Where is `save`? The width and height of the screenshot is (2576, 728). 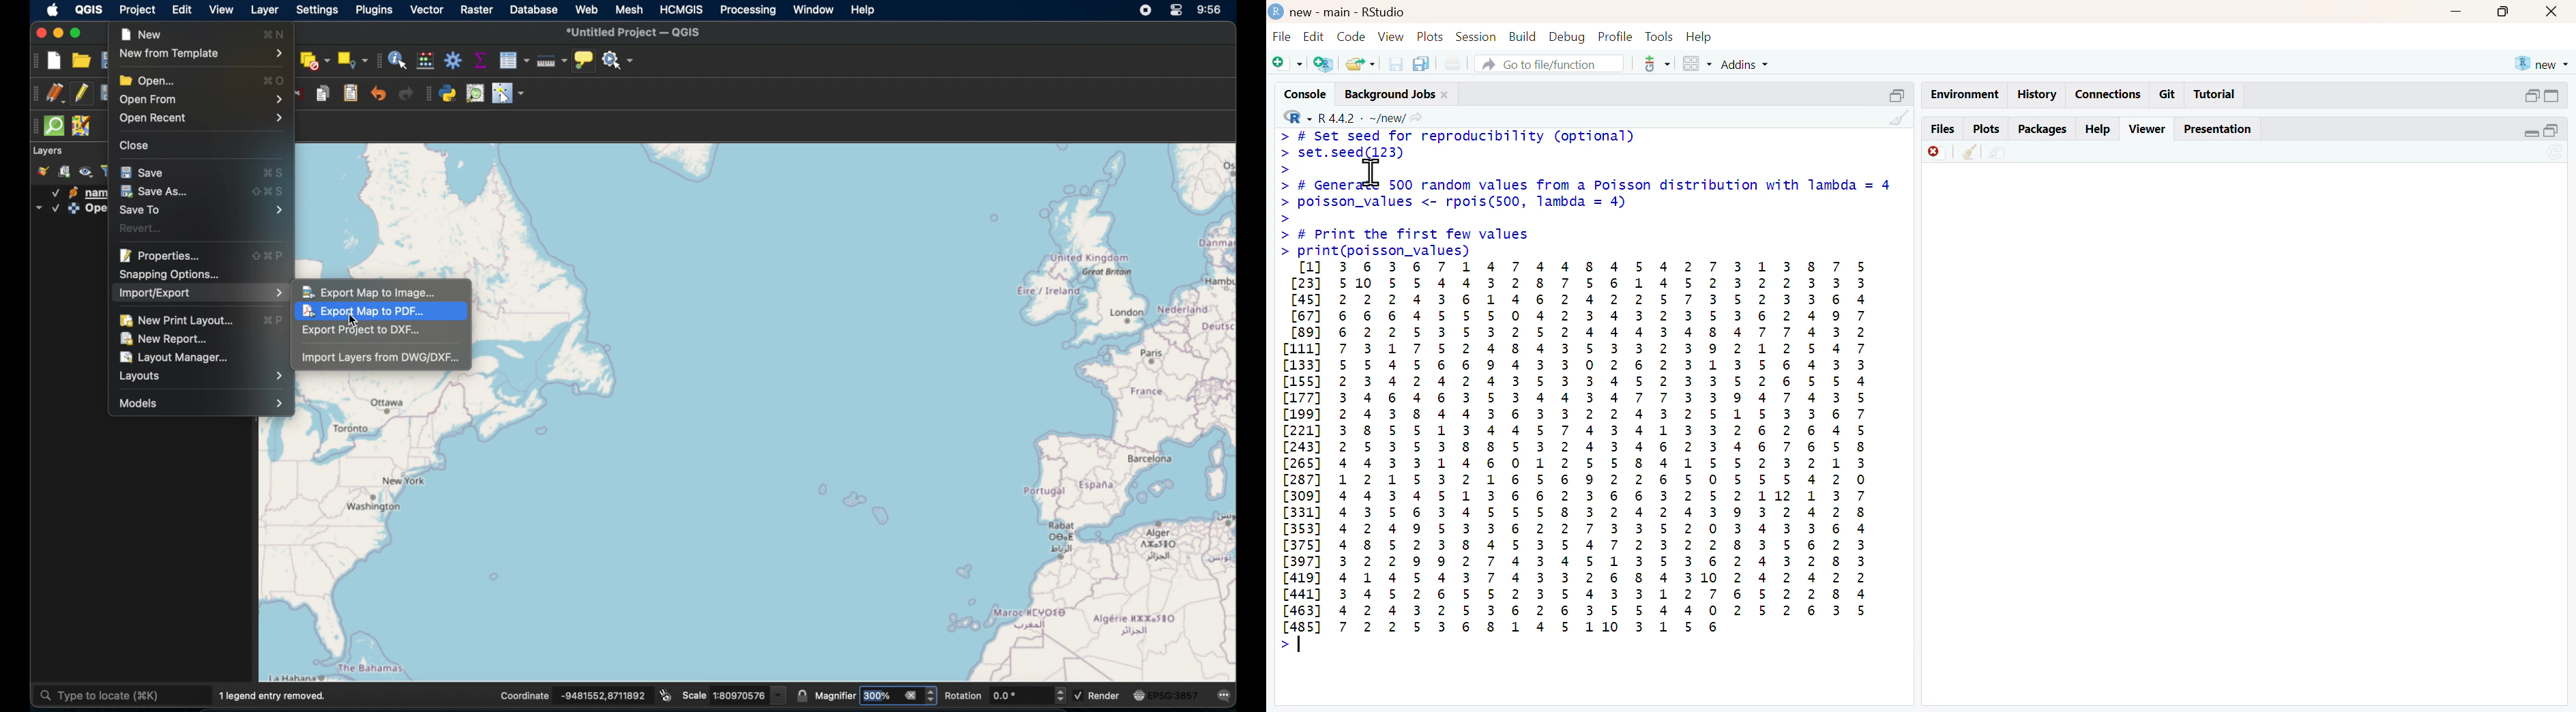
save is located at coordinates (1396, 64).